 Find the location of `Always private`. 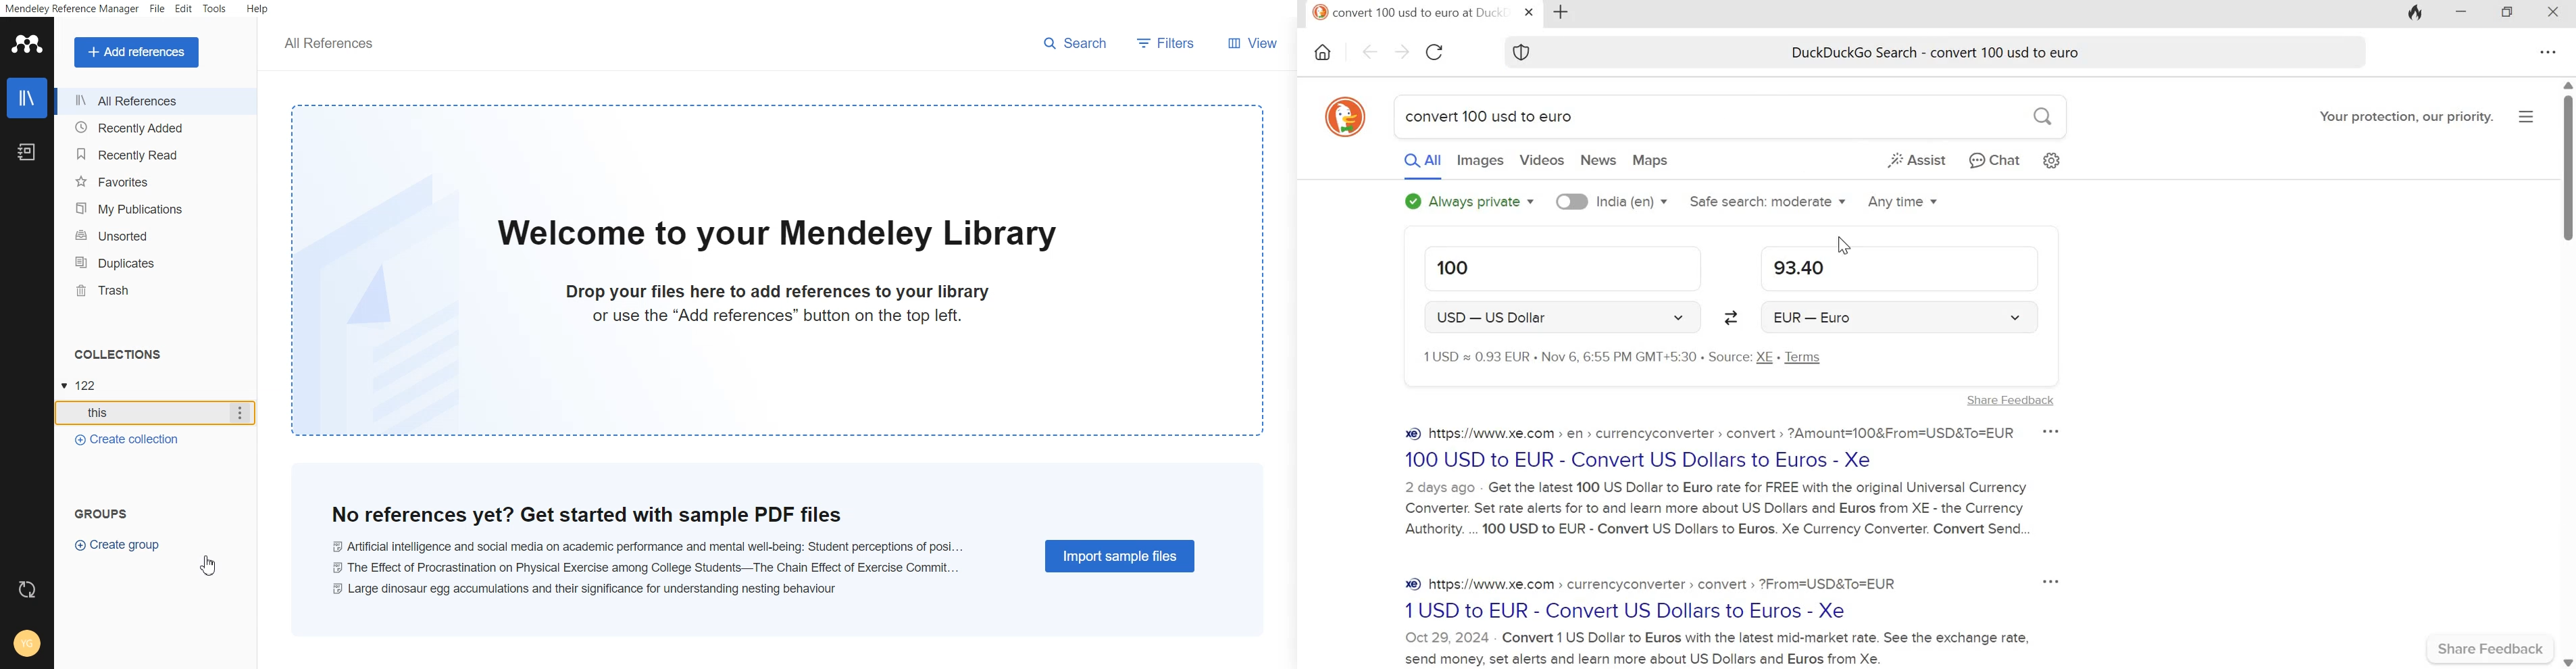

Always private is located at coordinates (1470, 200).